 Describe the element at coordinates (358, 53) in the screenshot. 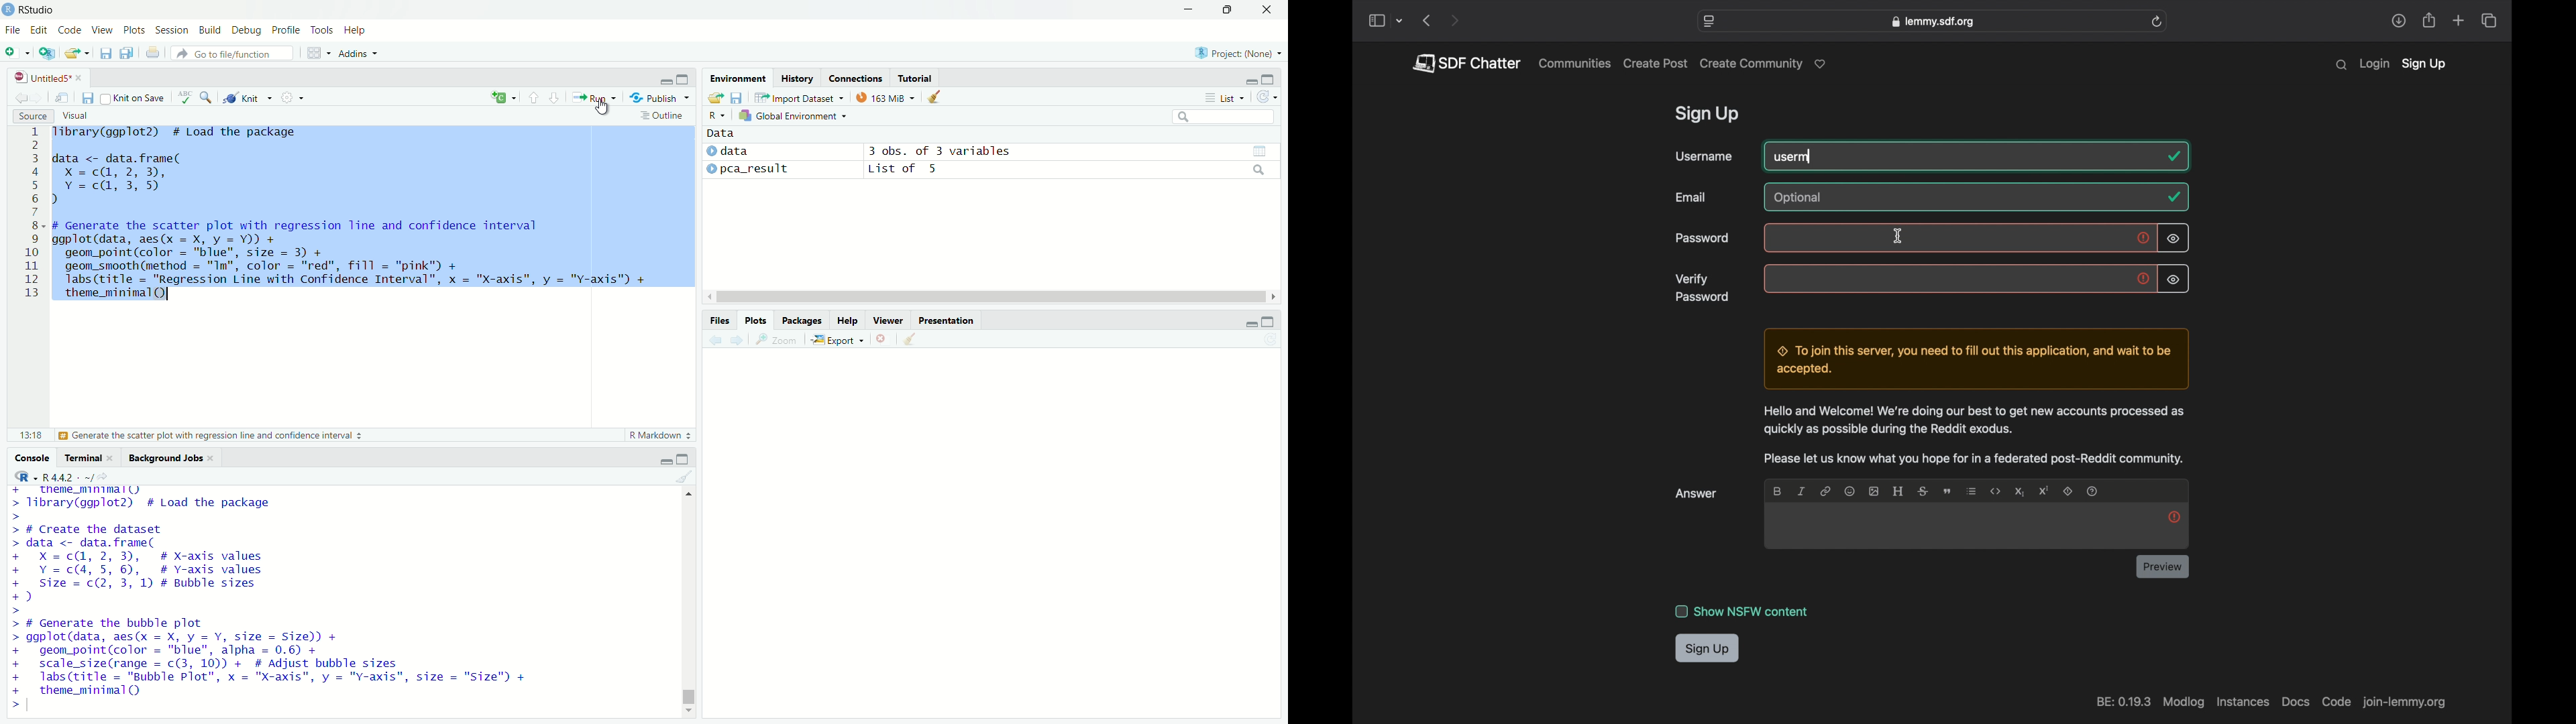

I see `Addins` at that location.